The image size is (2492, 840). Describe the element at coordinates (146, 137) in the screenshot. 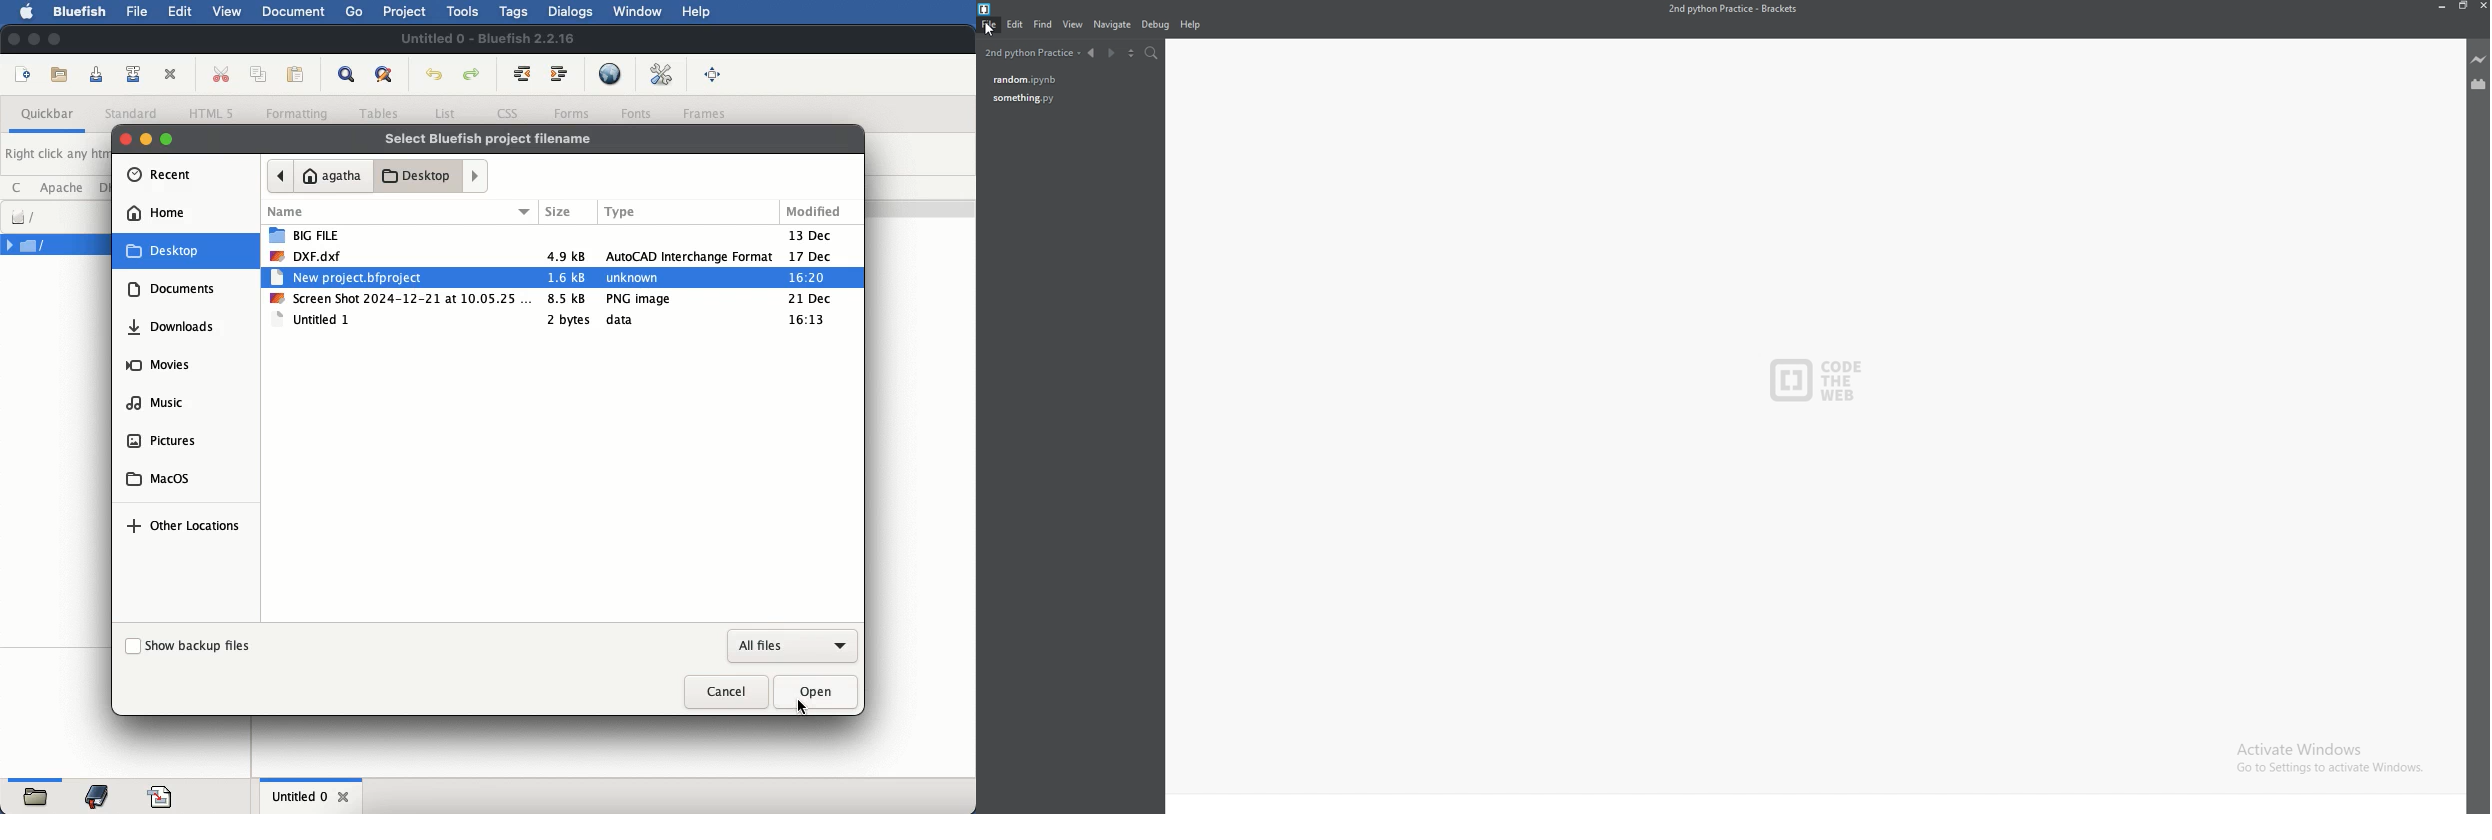

I see `minimise` at that location.